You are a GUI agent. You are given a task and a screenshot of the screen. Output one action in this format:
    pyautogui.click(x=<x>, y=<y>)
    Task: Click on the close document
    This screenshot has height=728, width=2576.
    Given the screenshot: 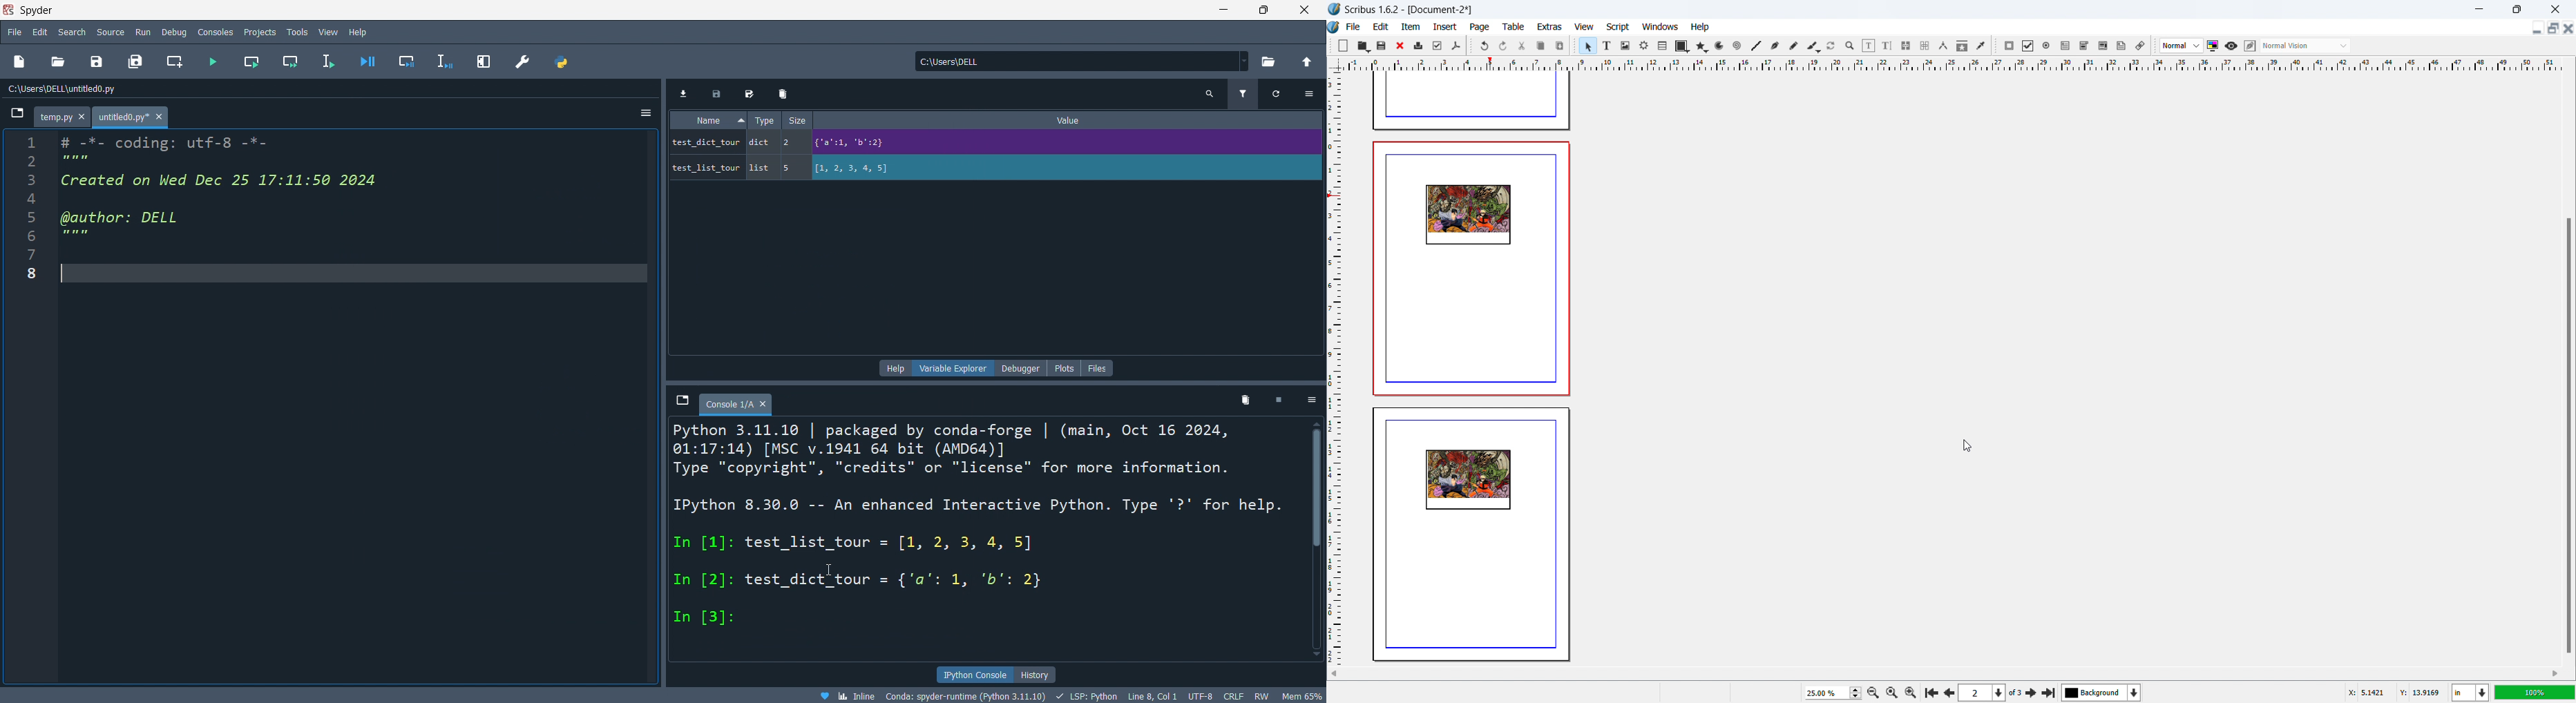 What is the action you would take?
    pyautogui.click(x=2569, y=28)
    